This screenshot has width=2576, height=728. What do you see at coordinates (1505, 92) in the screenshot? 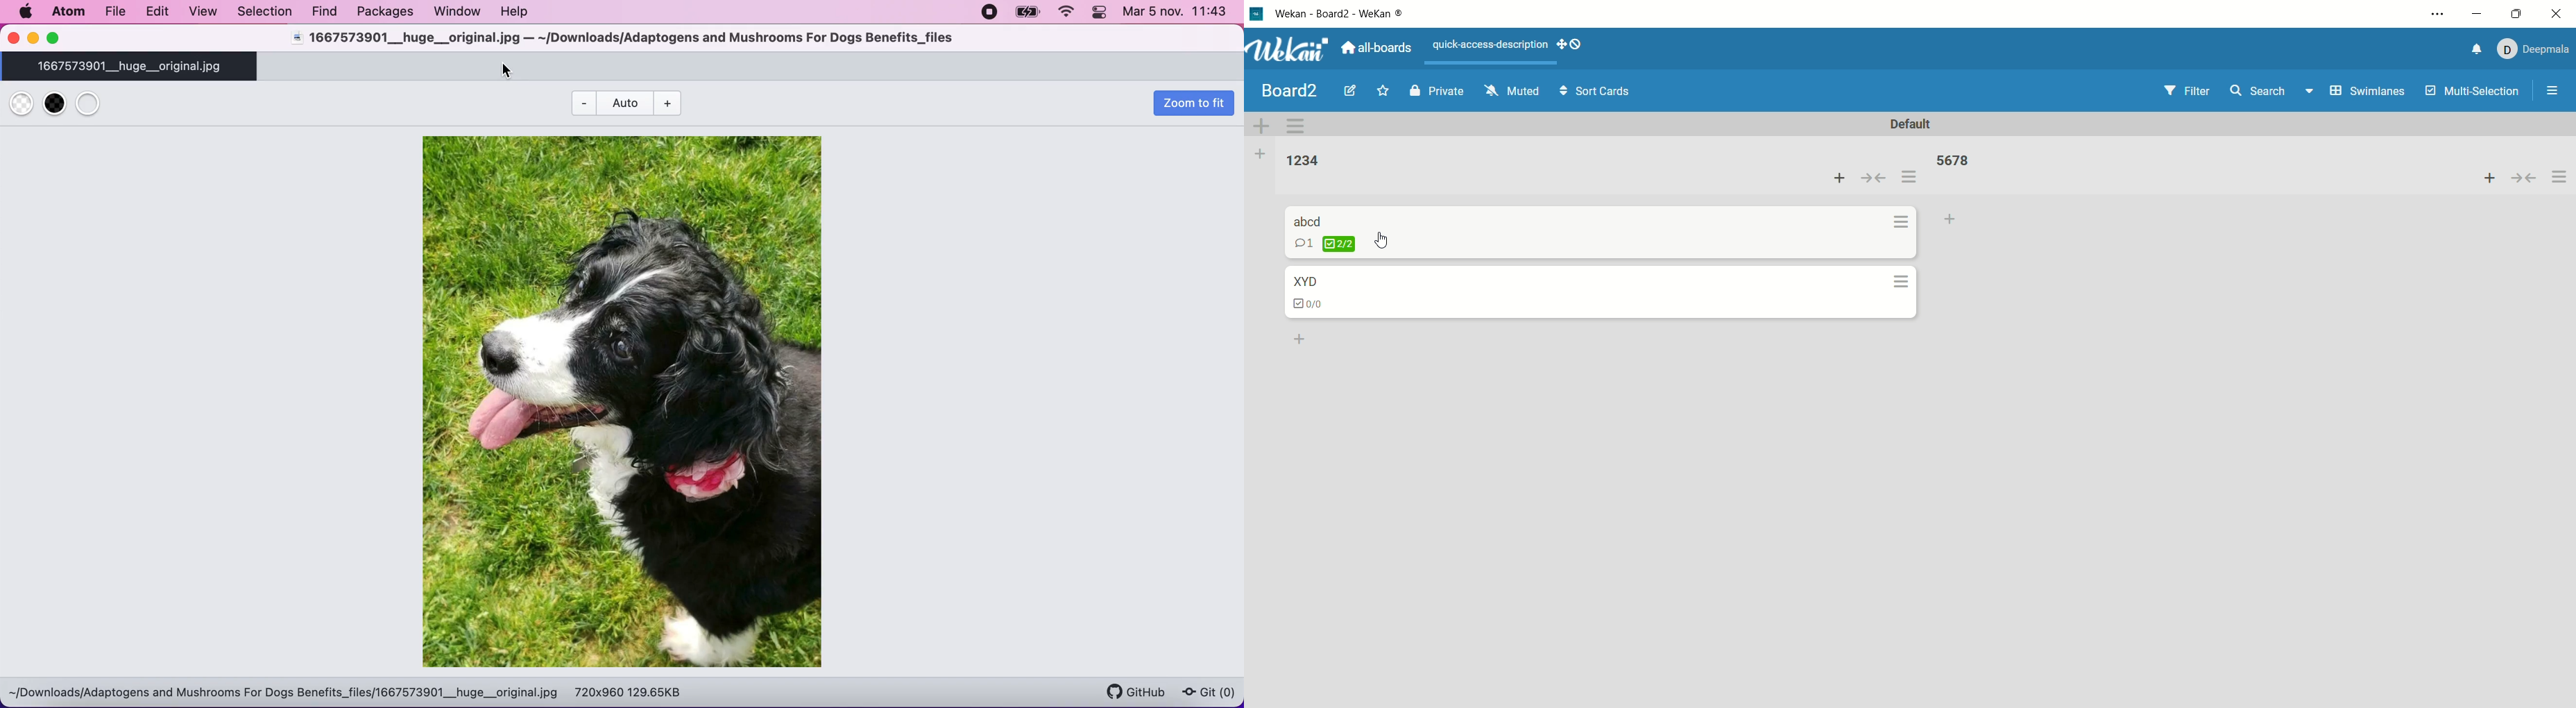
I see `muted` at bounding box center [1505, 92].